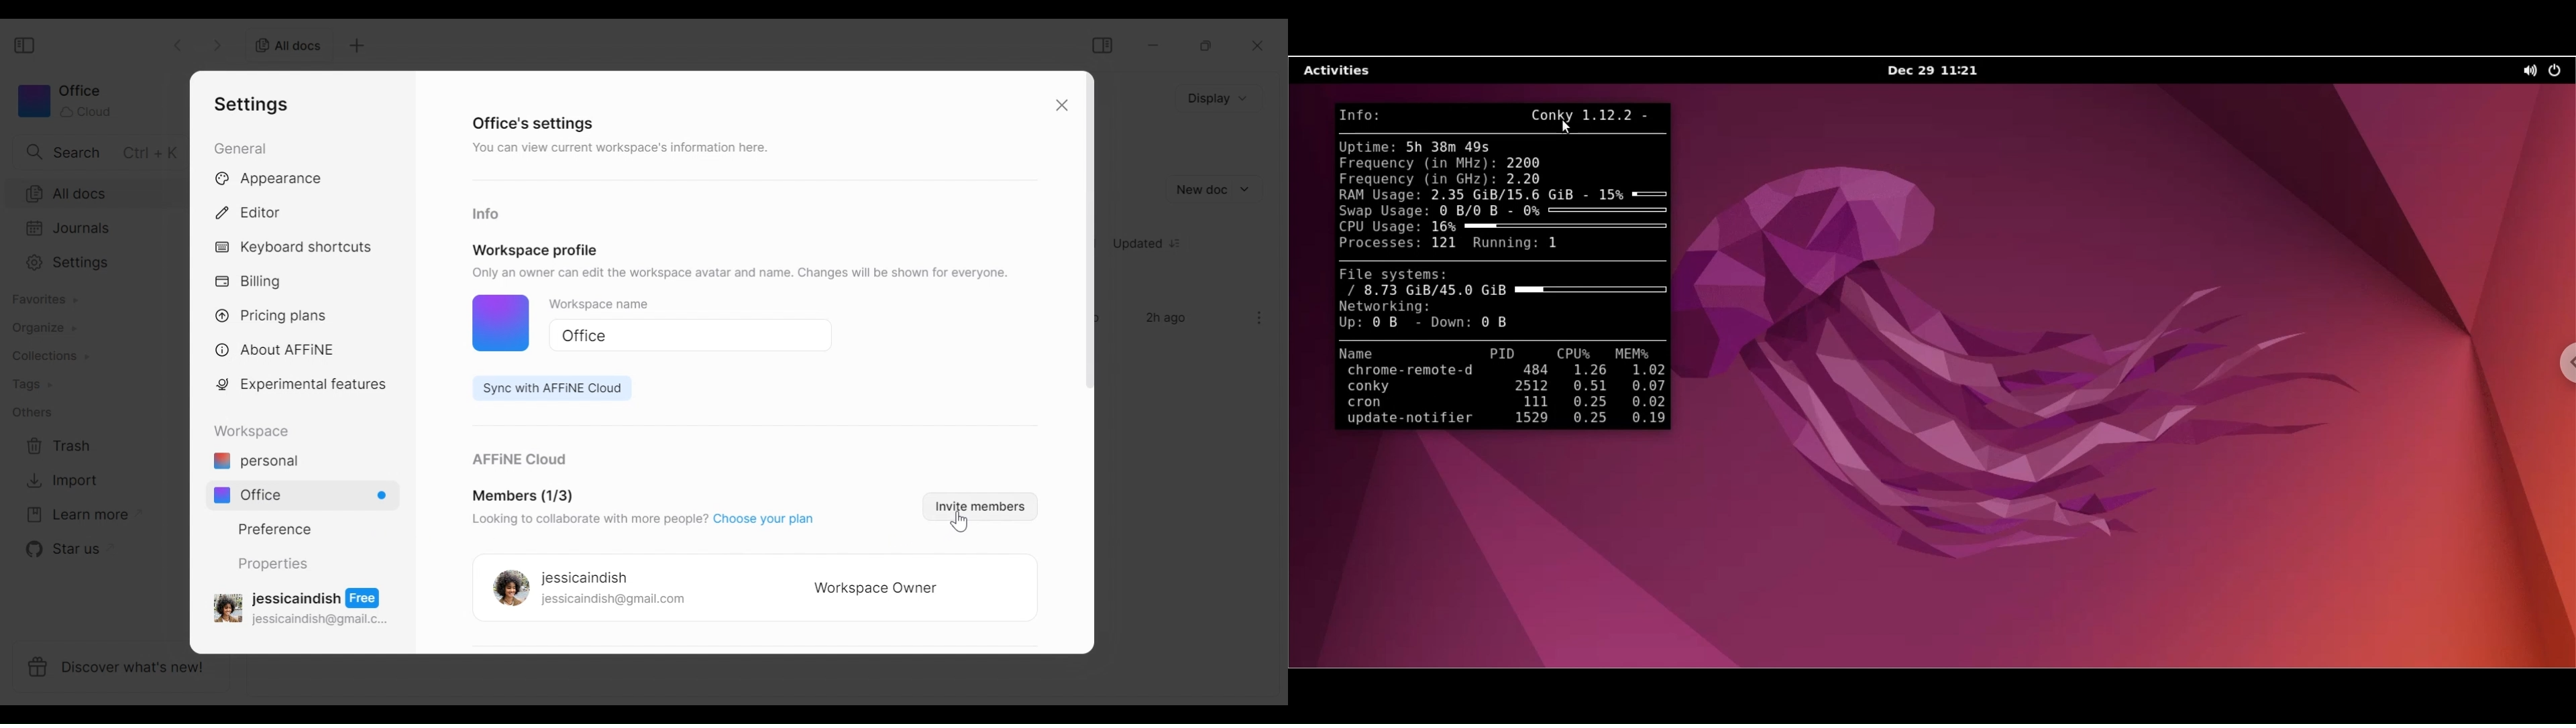  I want to click on Settings, so click(93, 263).